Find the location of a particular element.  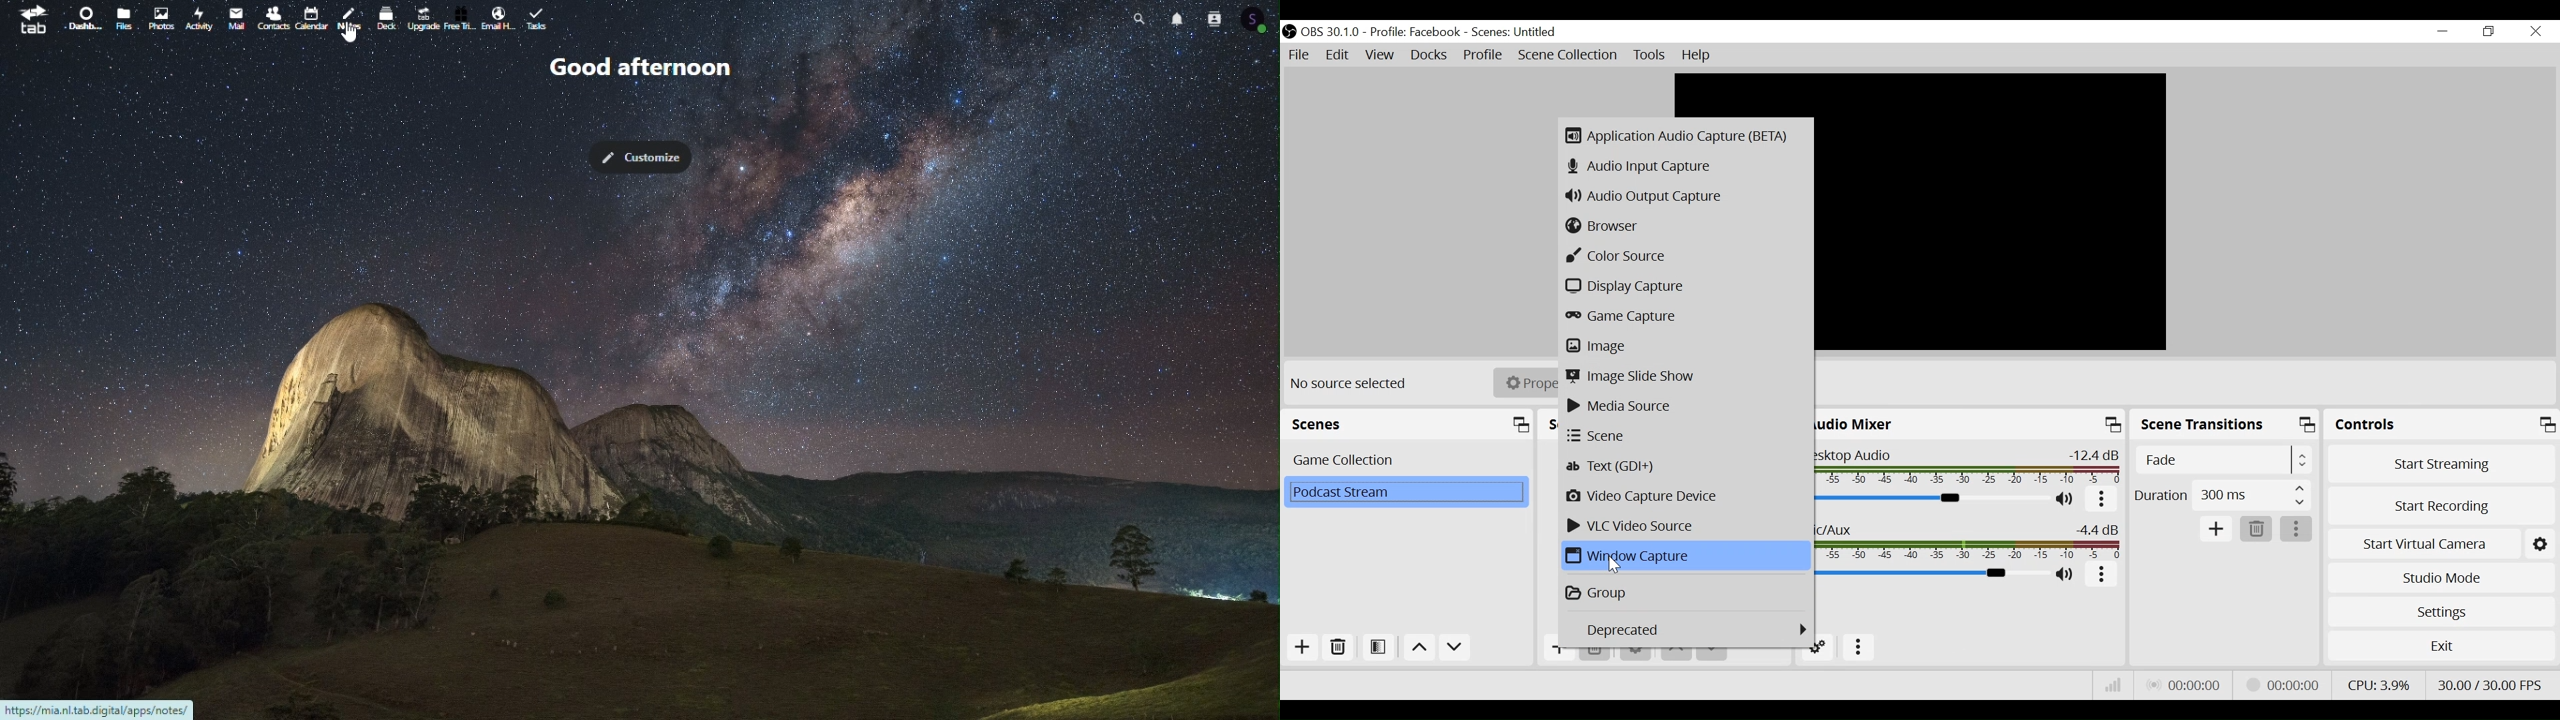

File is located at coordinates (1301, 56).